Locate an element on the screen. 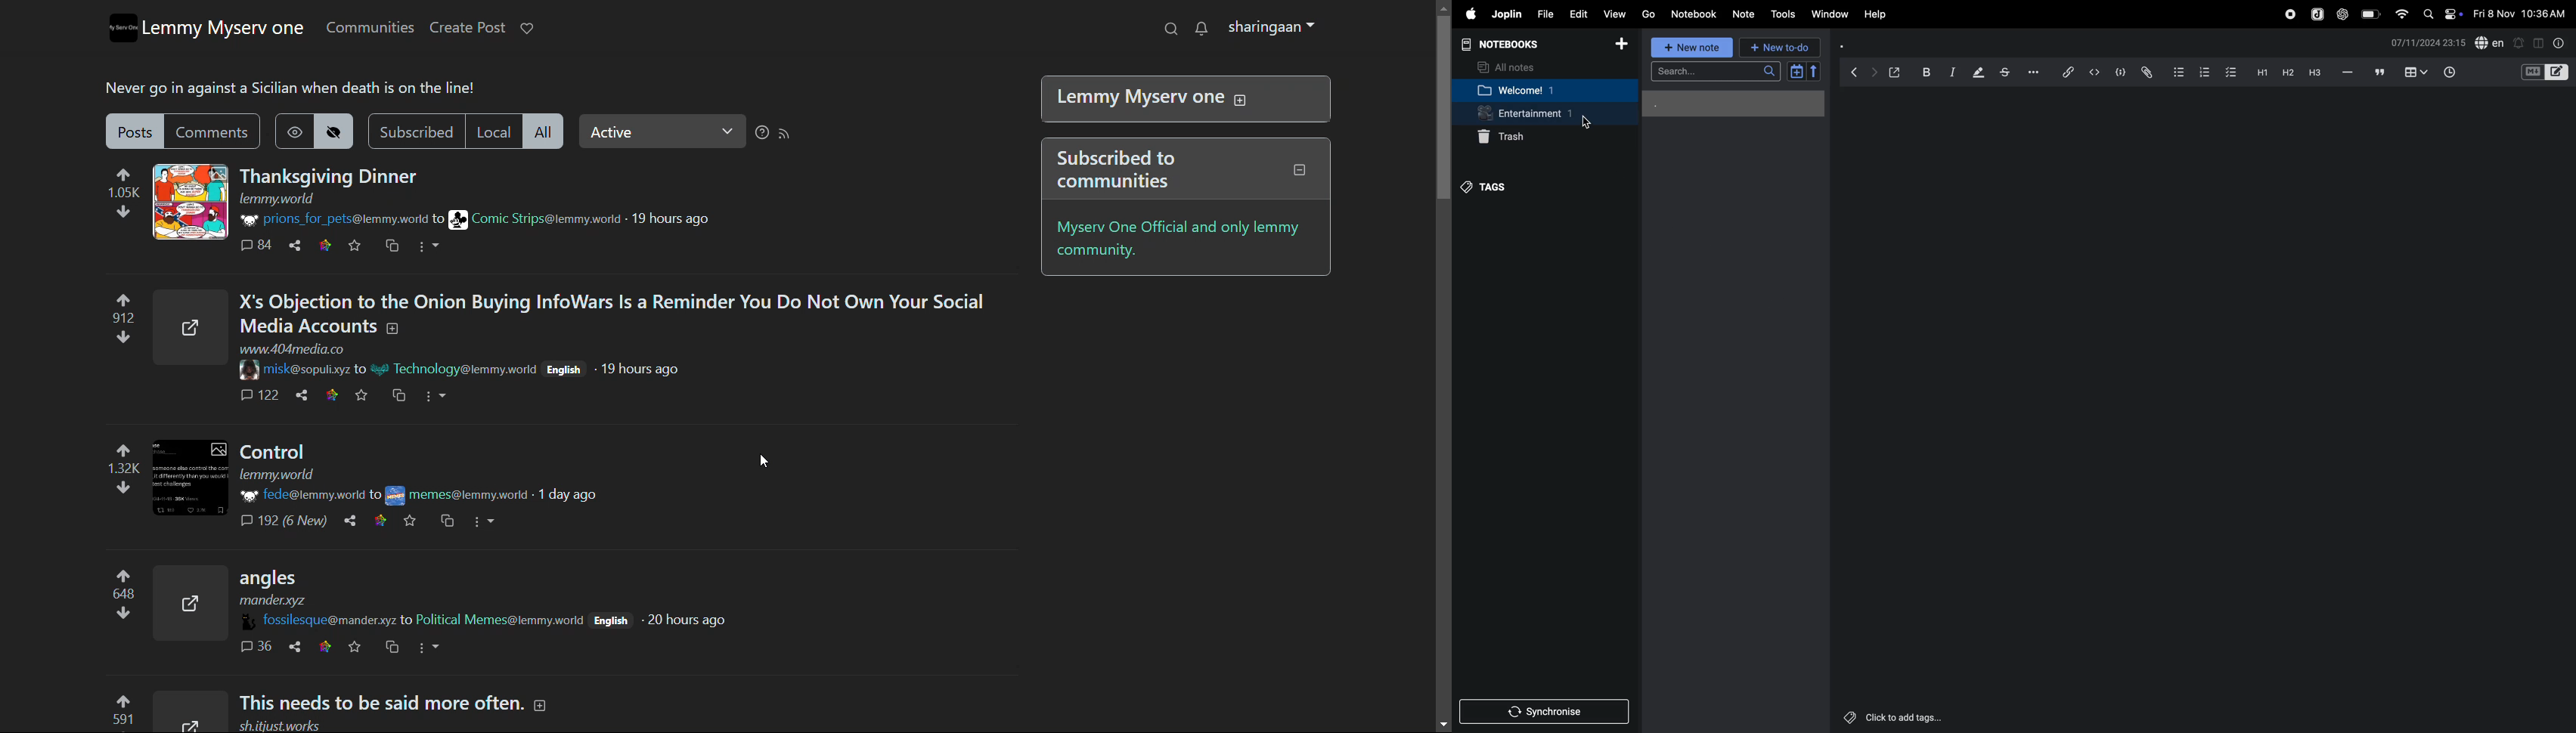 The width and height of the screenshot is (2576, 756). communities is located at coordinates (370, 27).